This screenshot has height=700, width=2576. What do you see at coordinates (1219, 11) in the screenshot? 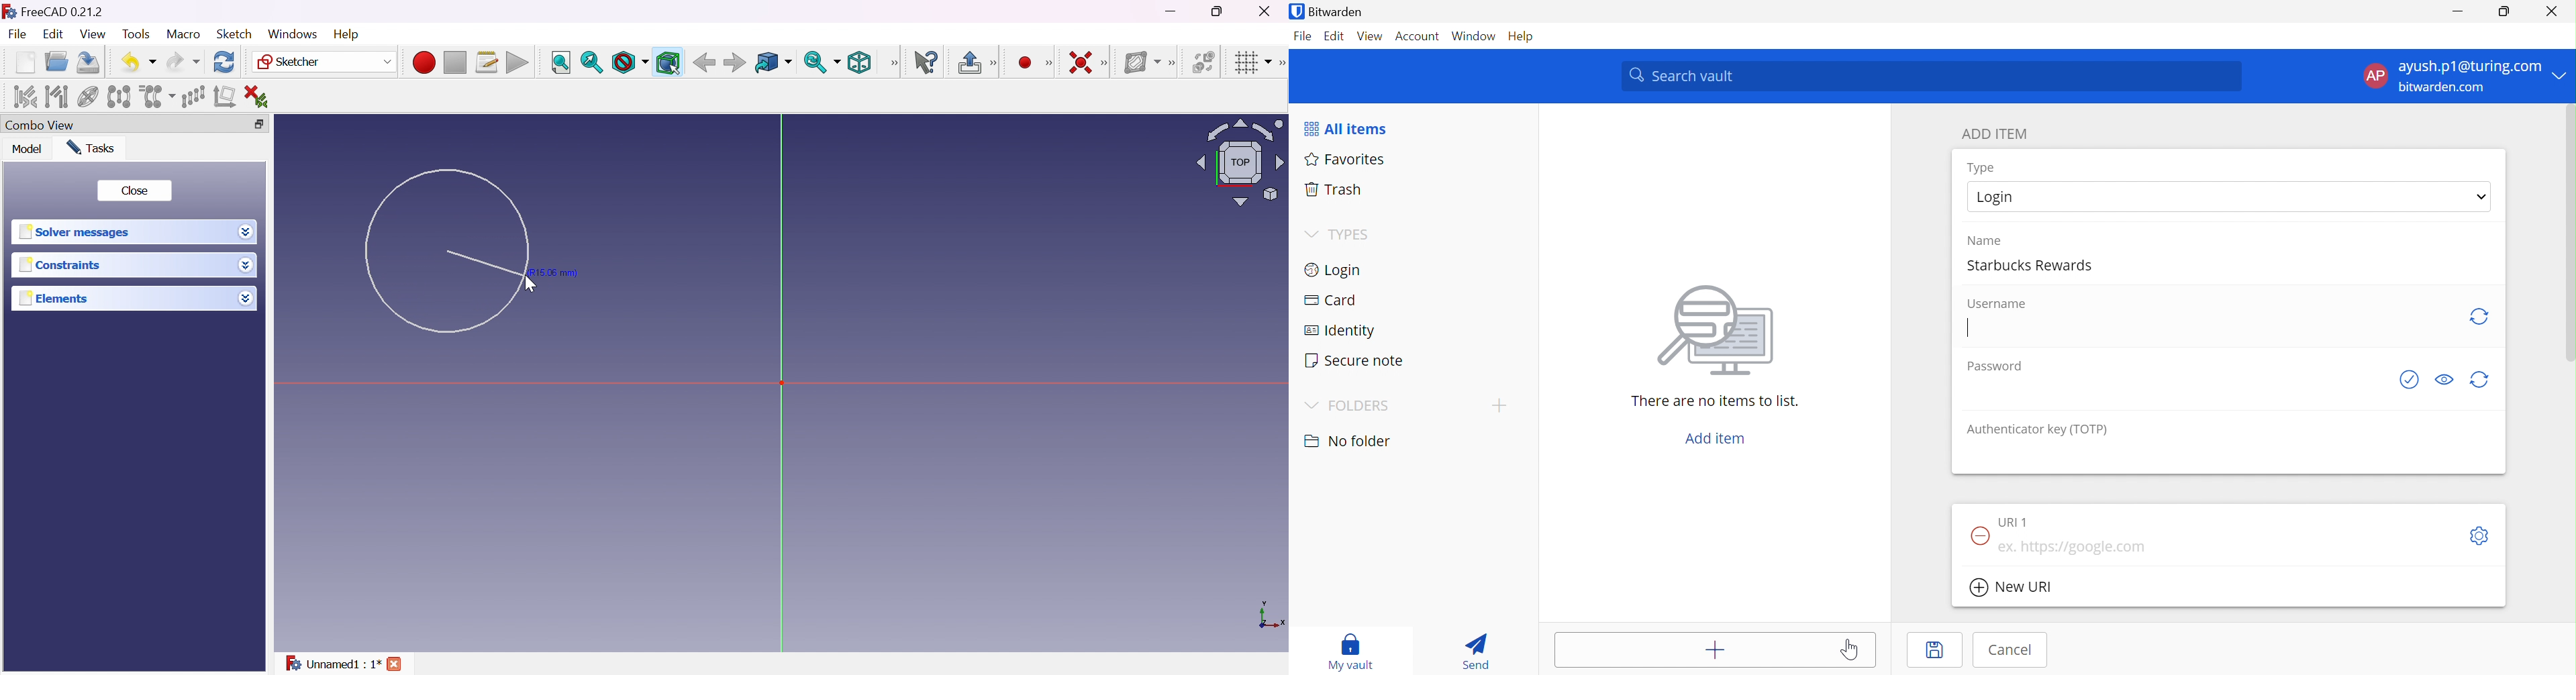
I see `Restore down` at bounding box center [1219, 11].